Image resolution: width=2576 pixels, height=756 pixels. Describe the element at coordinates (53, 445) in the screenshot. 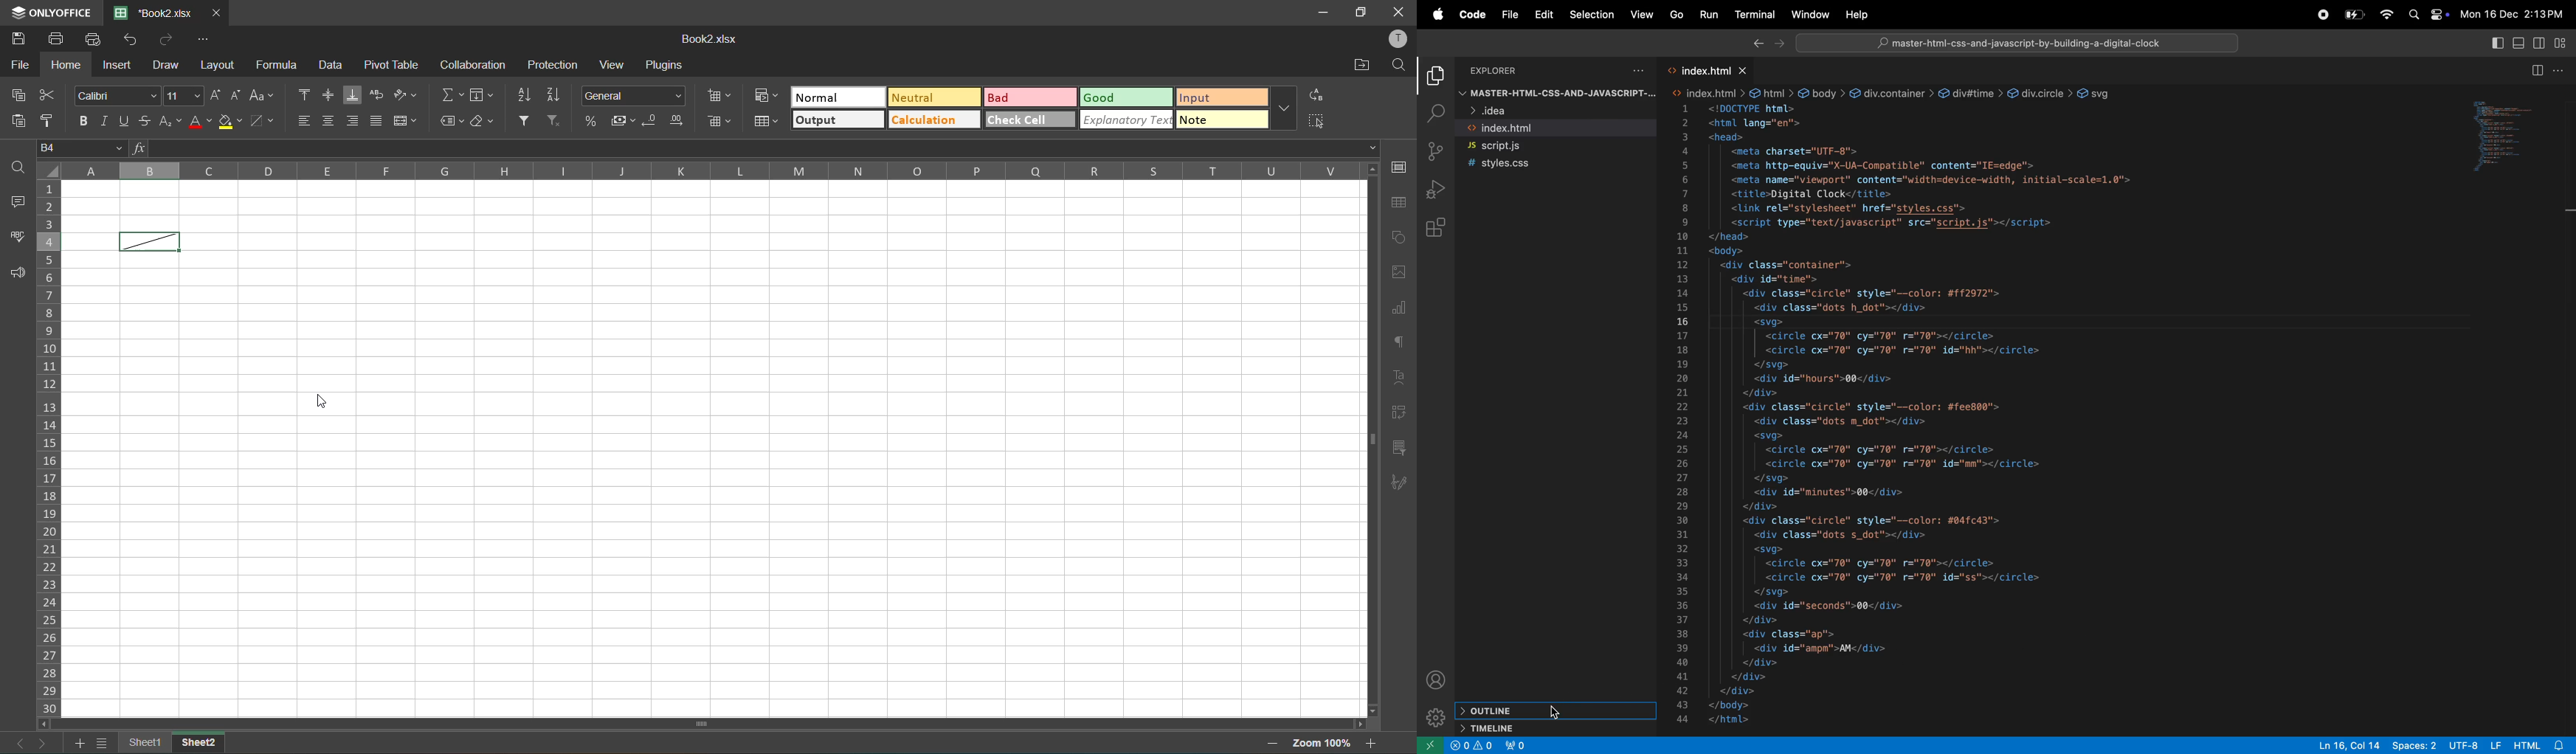

I see `row numbers` at that location.